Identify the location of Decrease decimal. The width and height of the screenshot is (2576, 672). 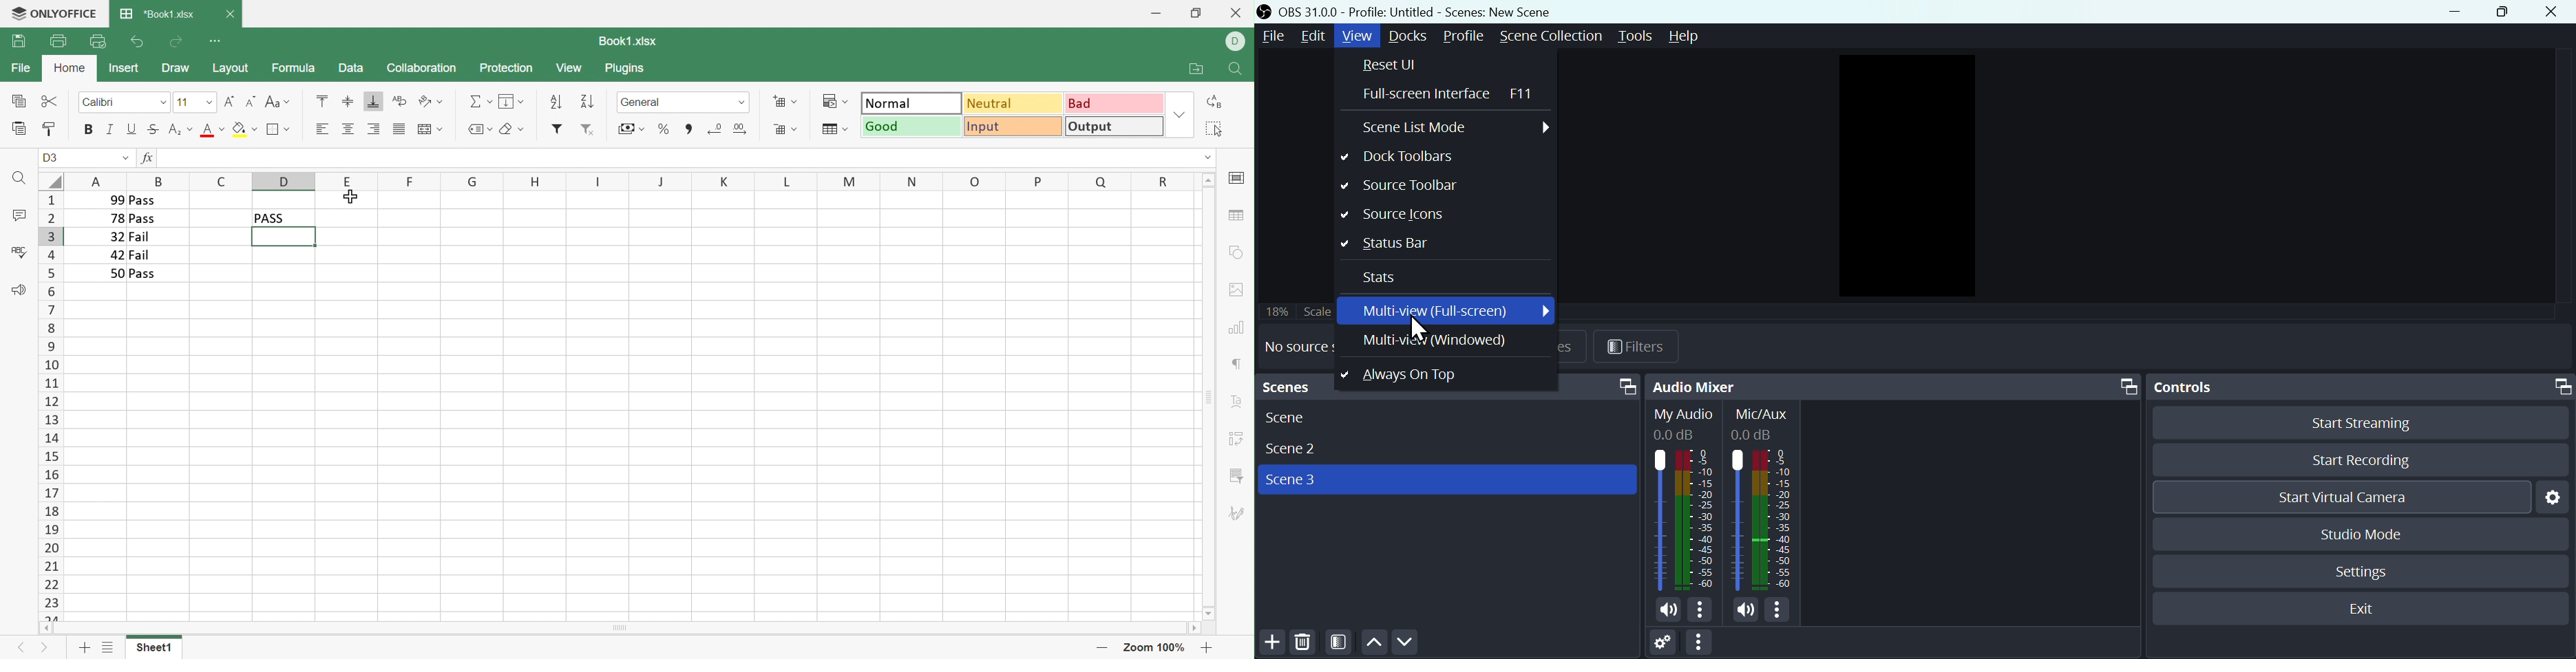
(714, 128).